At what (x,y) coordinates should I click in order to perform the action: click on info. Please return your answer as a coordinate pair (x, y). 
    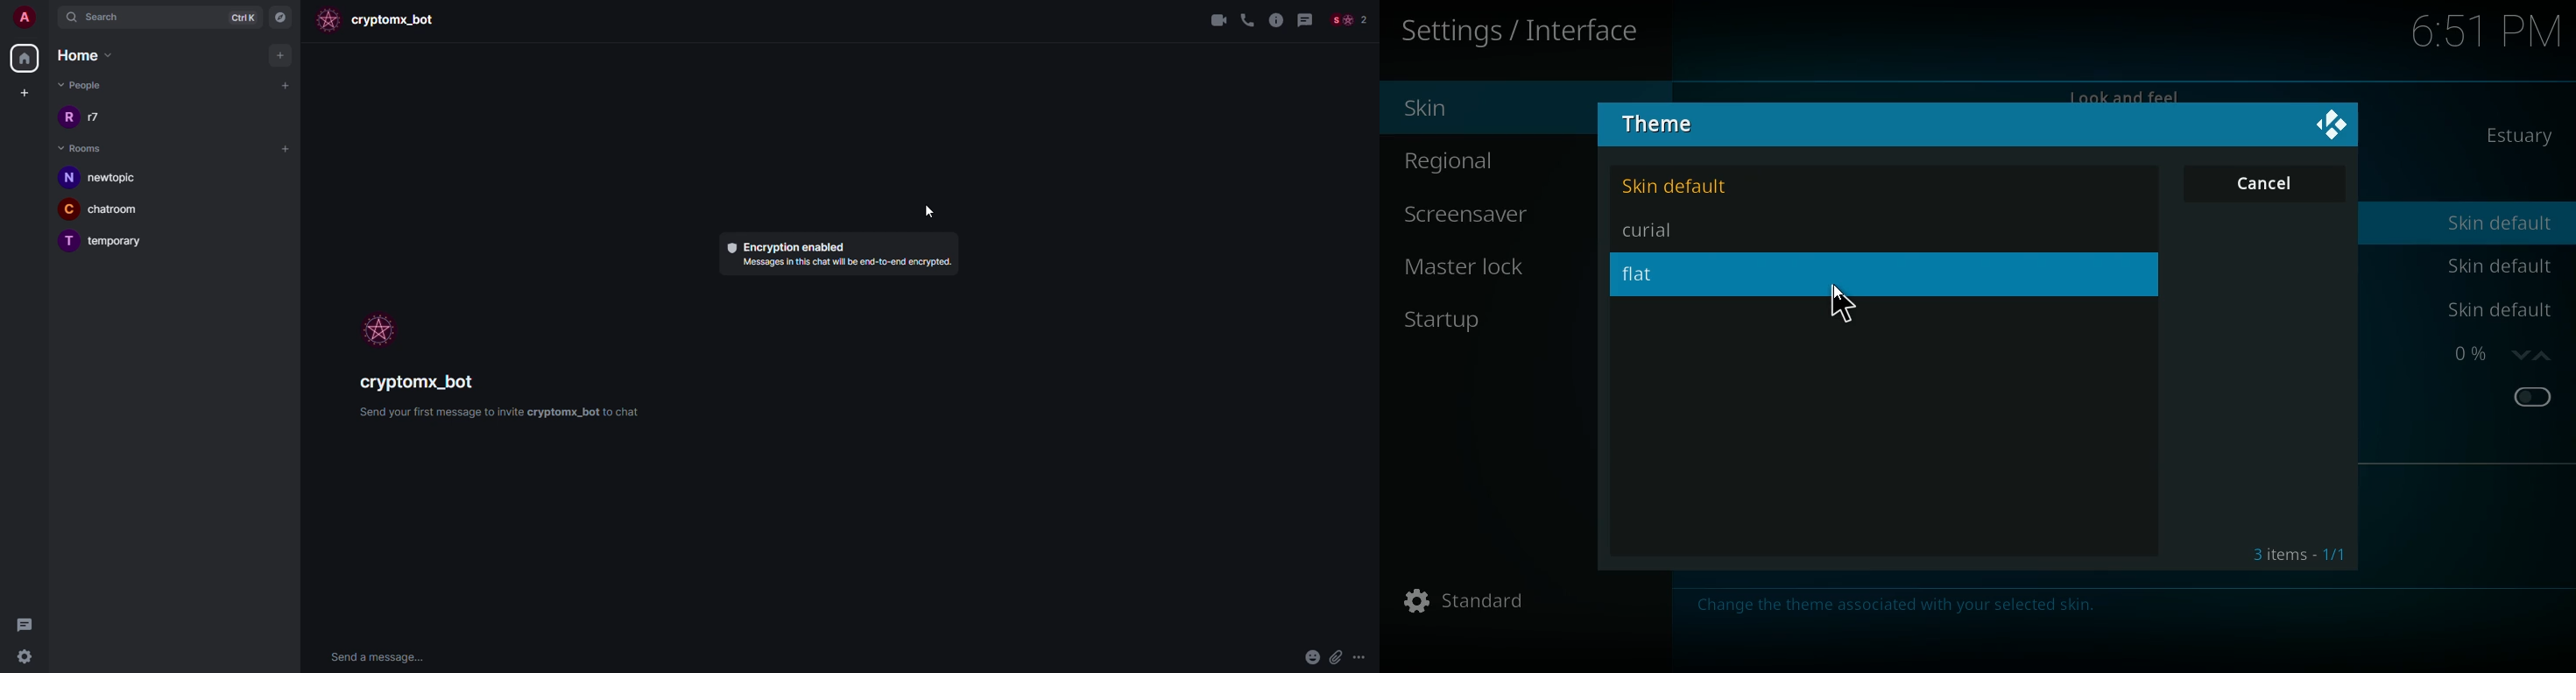
    Looking at the image, I should click on (501, 413).